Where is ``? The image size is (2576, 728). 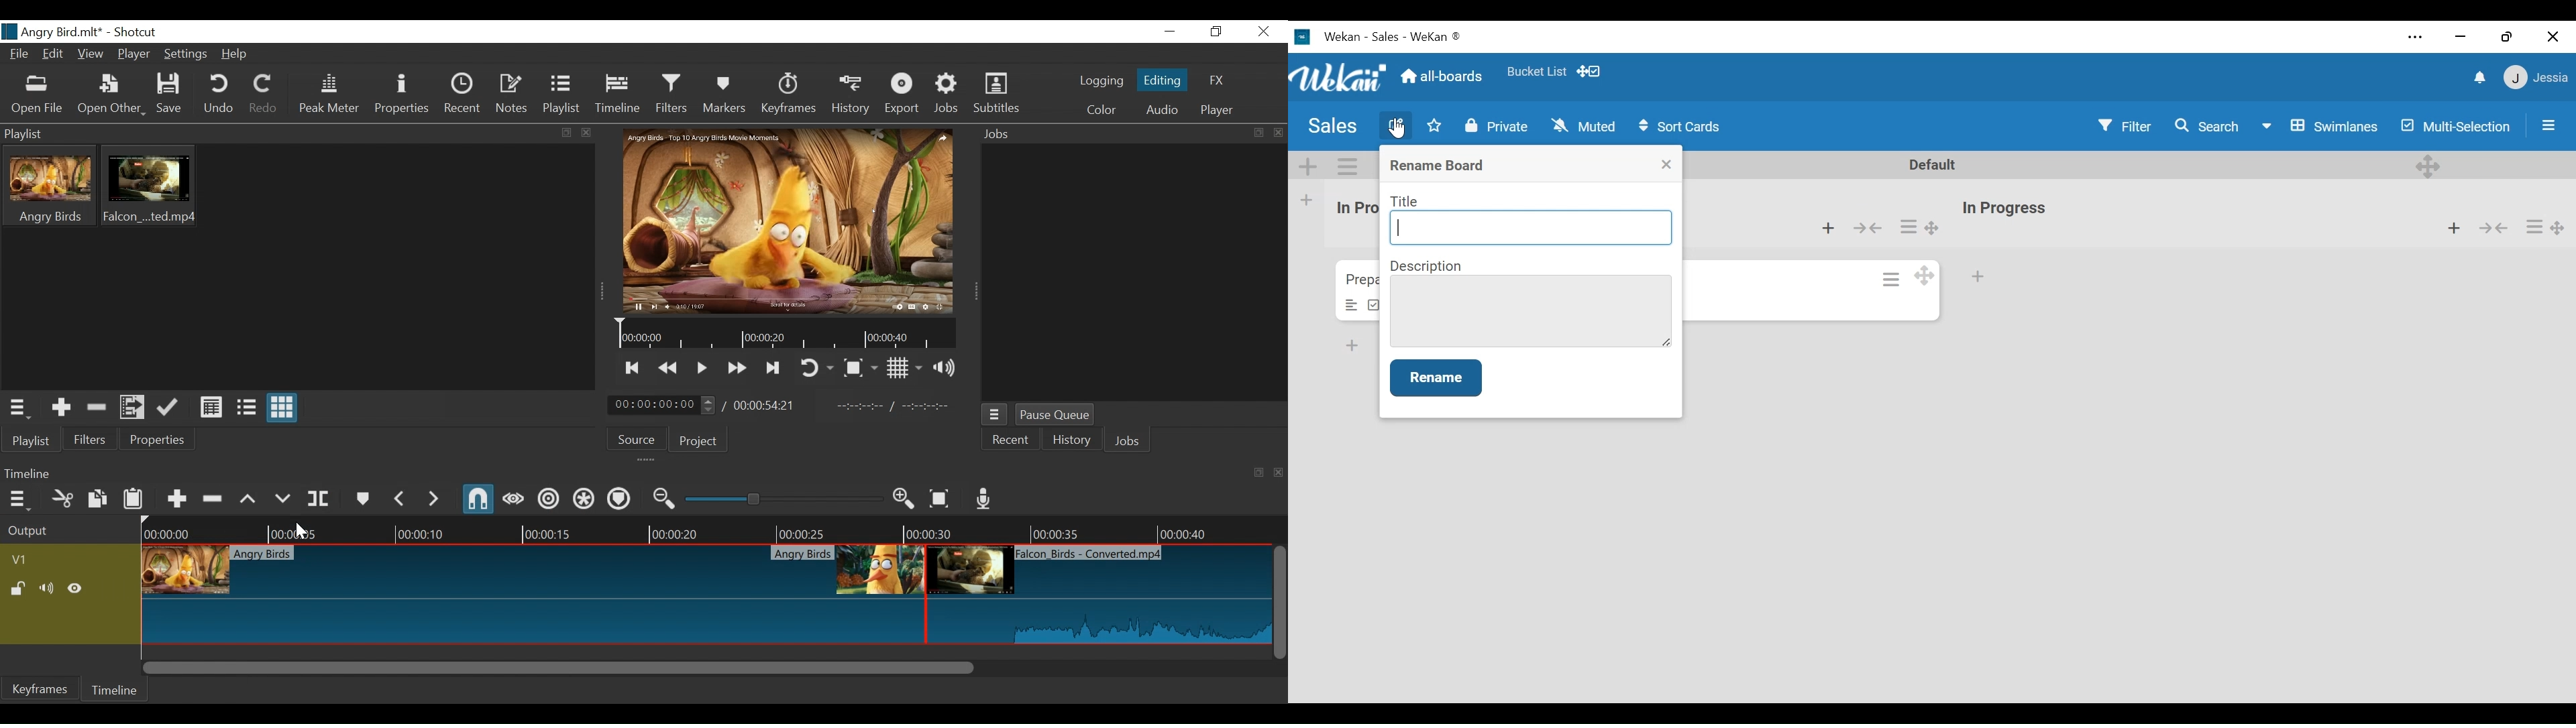
 is located at coordinates (364, 499).